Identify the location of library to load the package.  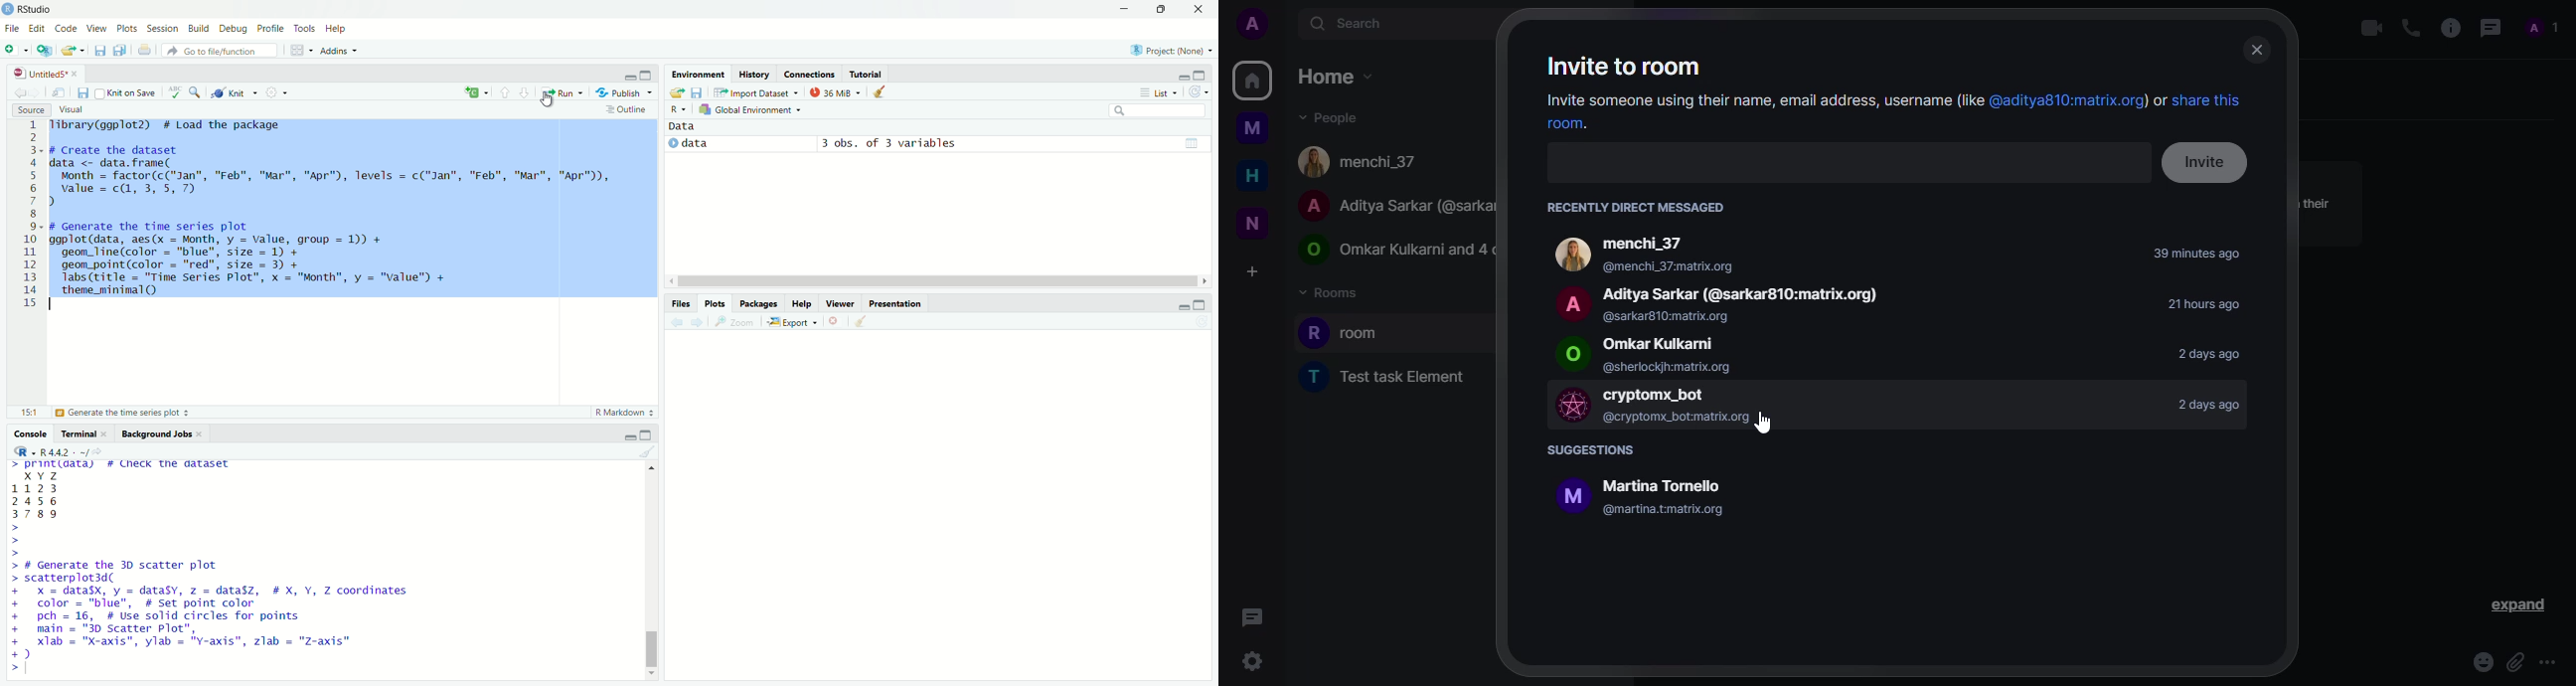
(178, 126).